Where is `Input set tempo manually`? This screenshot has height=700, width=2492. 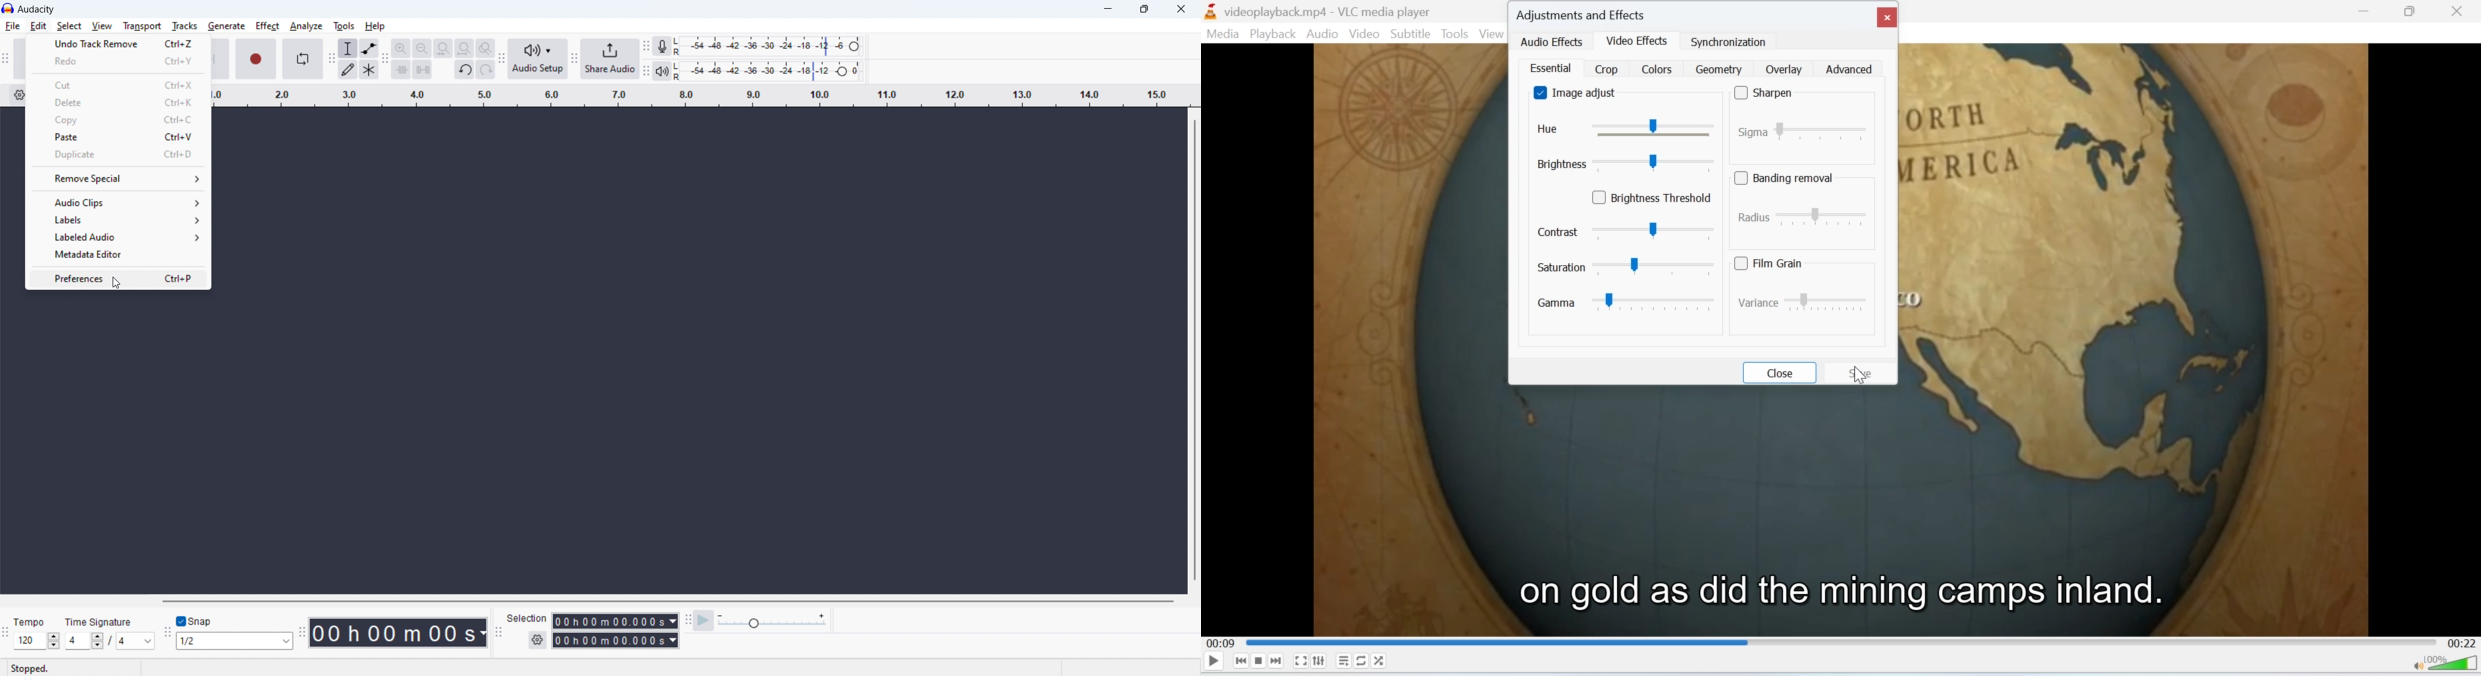
Input set tempo manually is located at coordinates (29, 641).